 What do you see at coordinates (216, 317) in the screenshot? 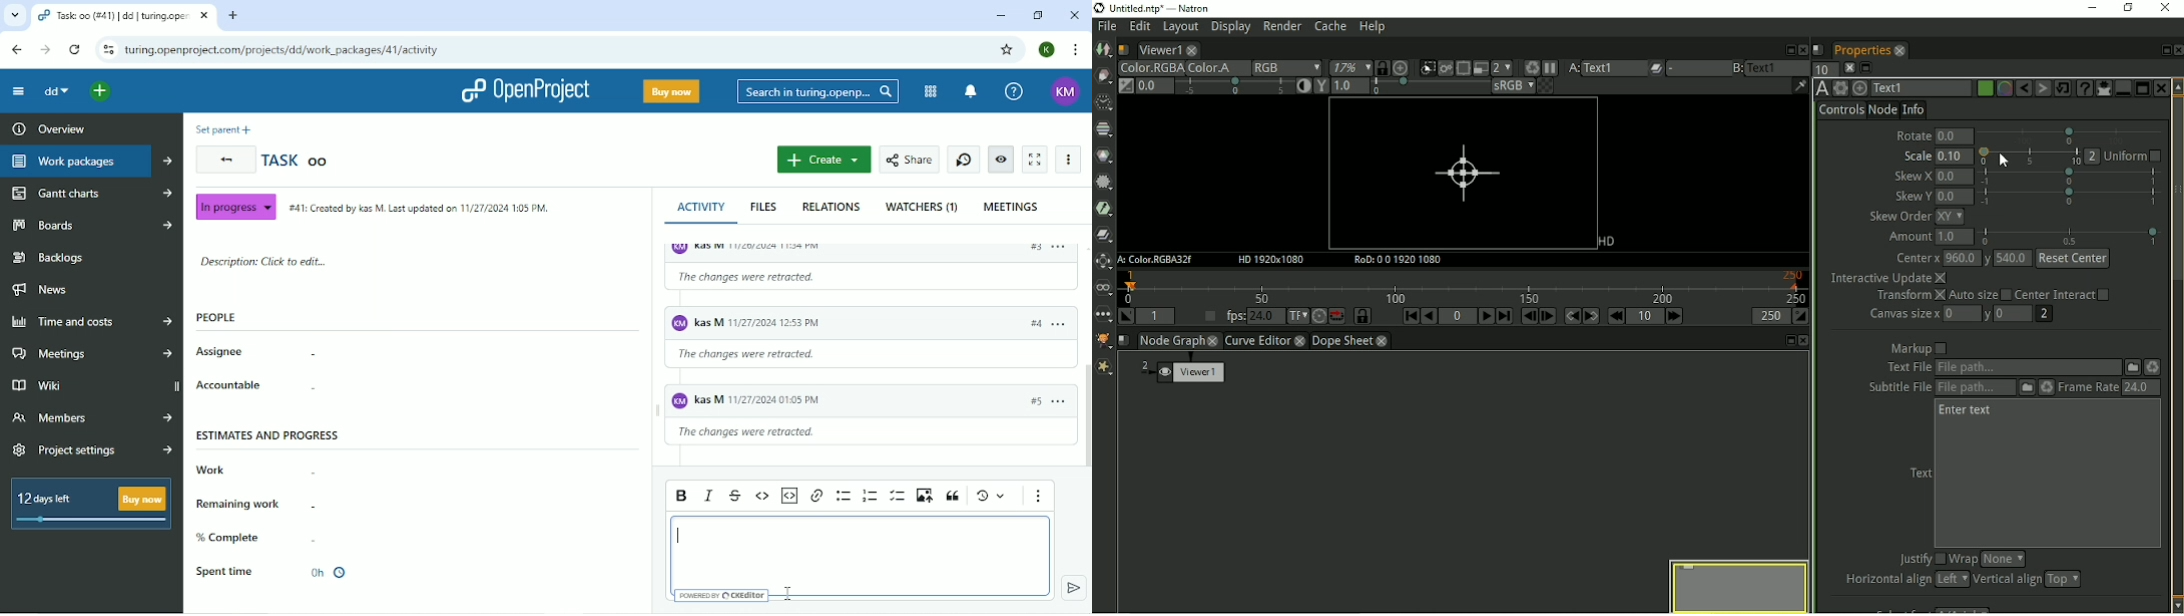
I see `People` at bounding box center [216, 317].